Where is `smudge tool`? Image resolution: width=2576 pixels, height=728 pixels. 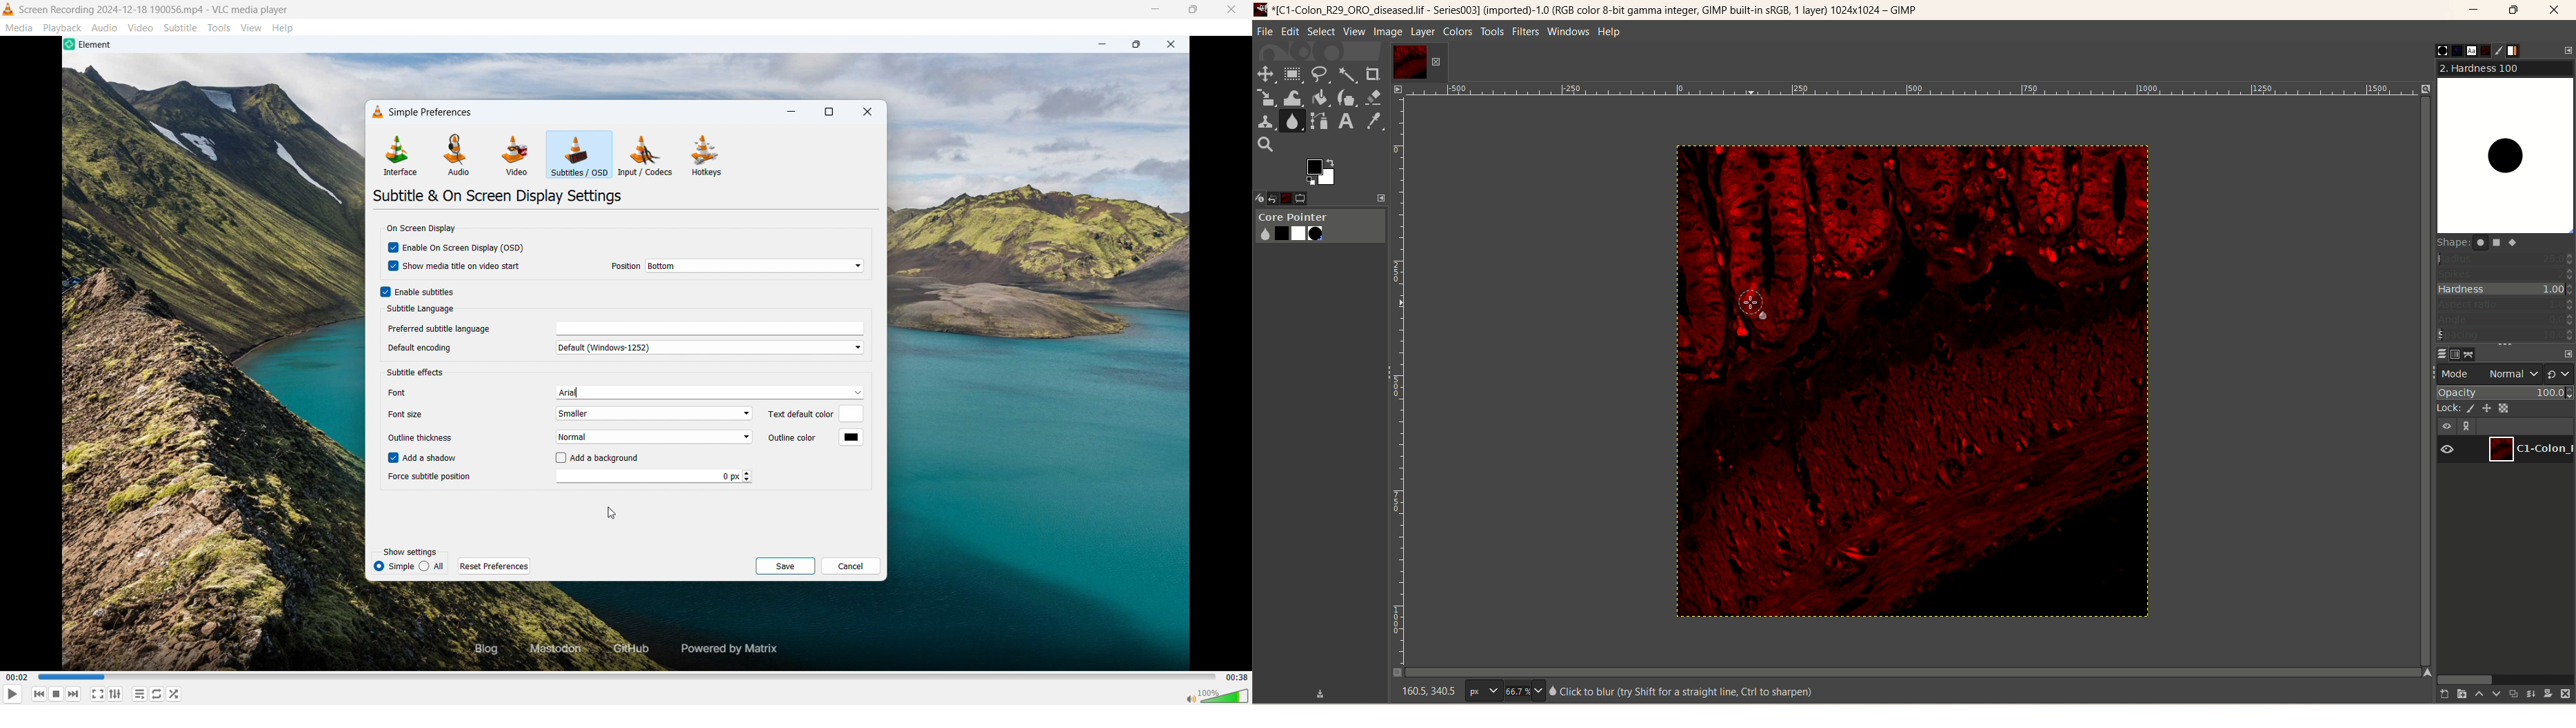 smudge tool is located at coordinates (1294, 121).